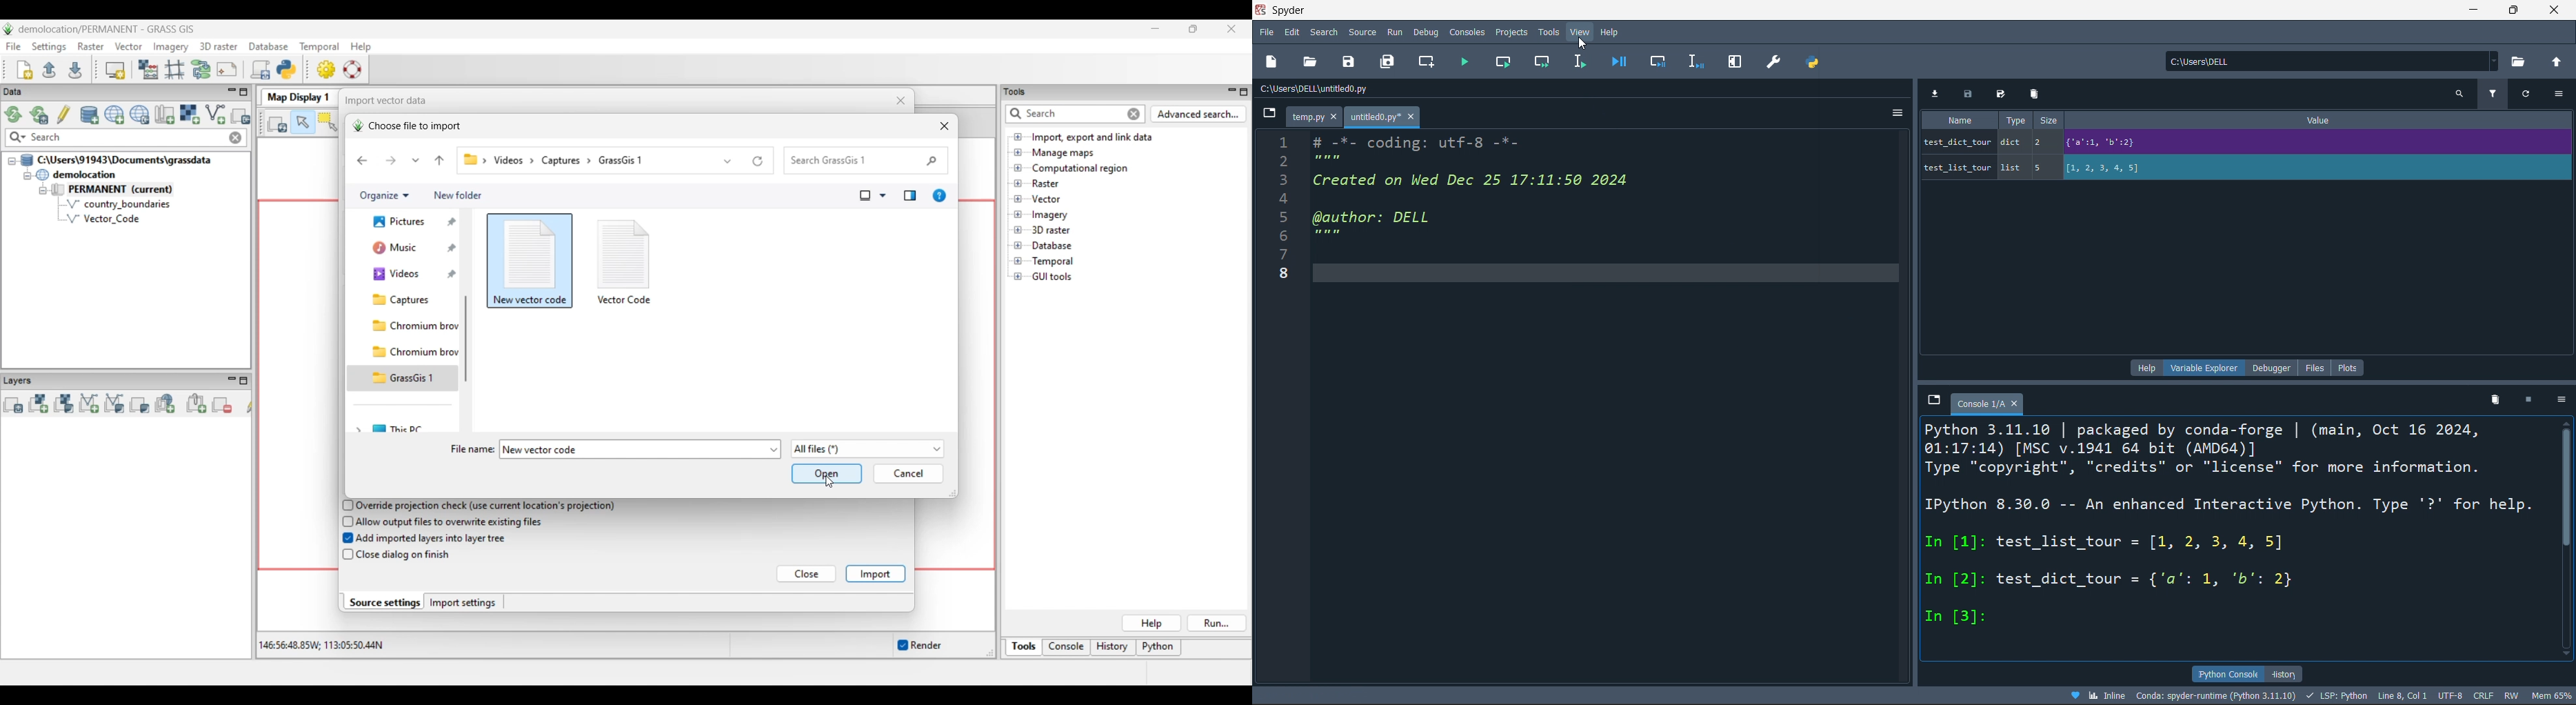 This screenshot has width=2576, height=728. What do you see at coordinates (1958, 143) in the screenshot?
I see `variable` at bounding box center [1958, 143].